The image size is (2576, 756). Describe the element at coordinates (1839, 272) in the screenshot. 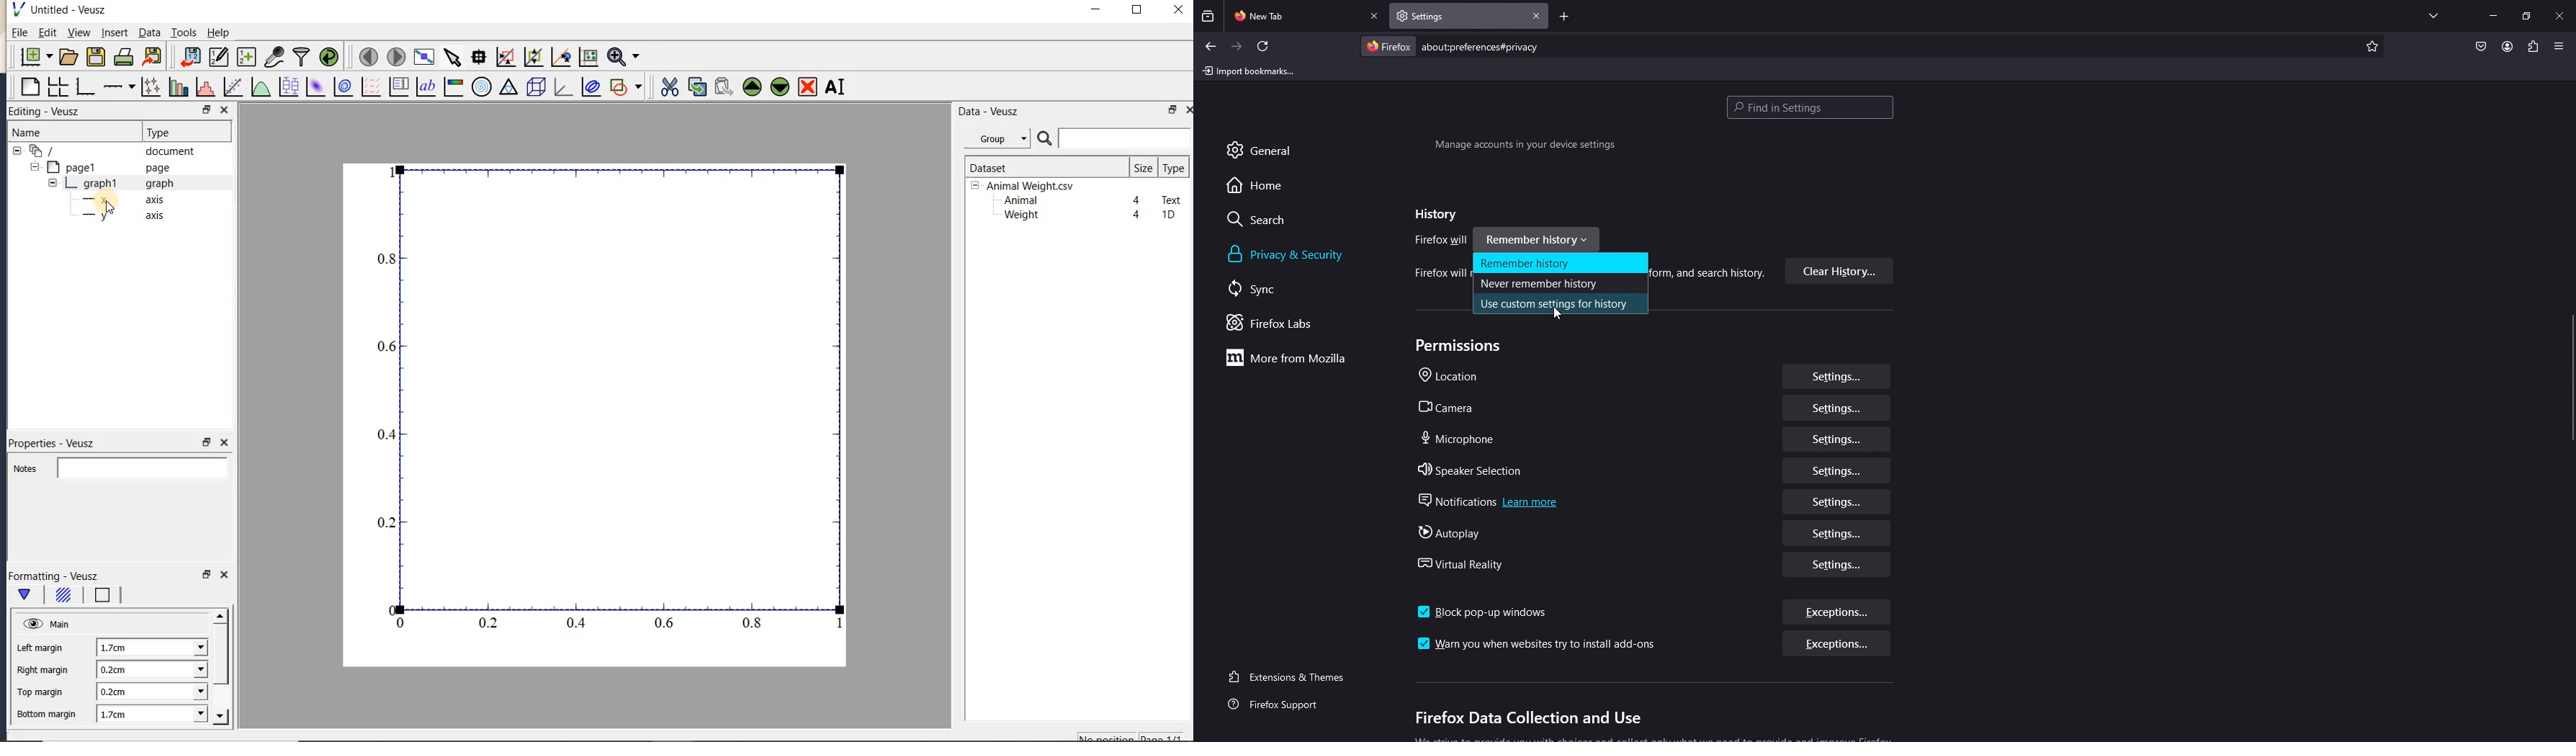

I see `clear history` at that location.